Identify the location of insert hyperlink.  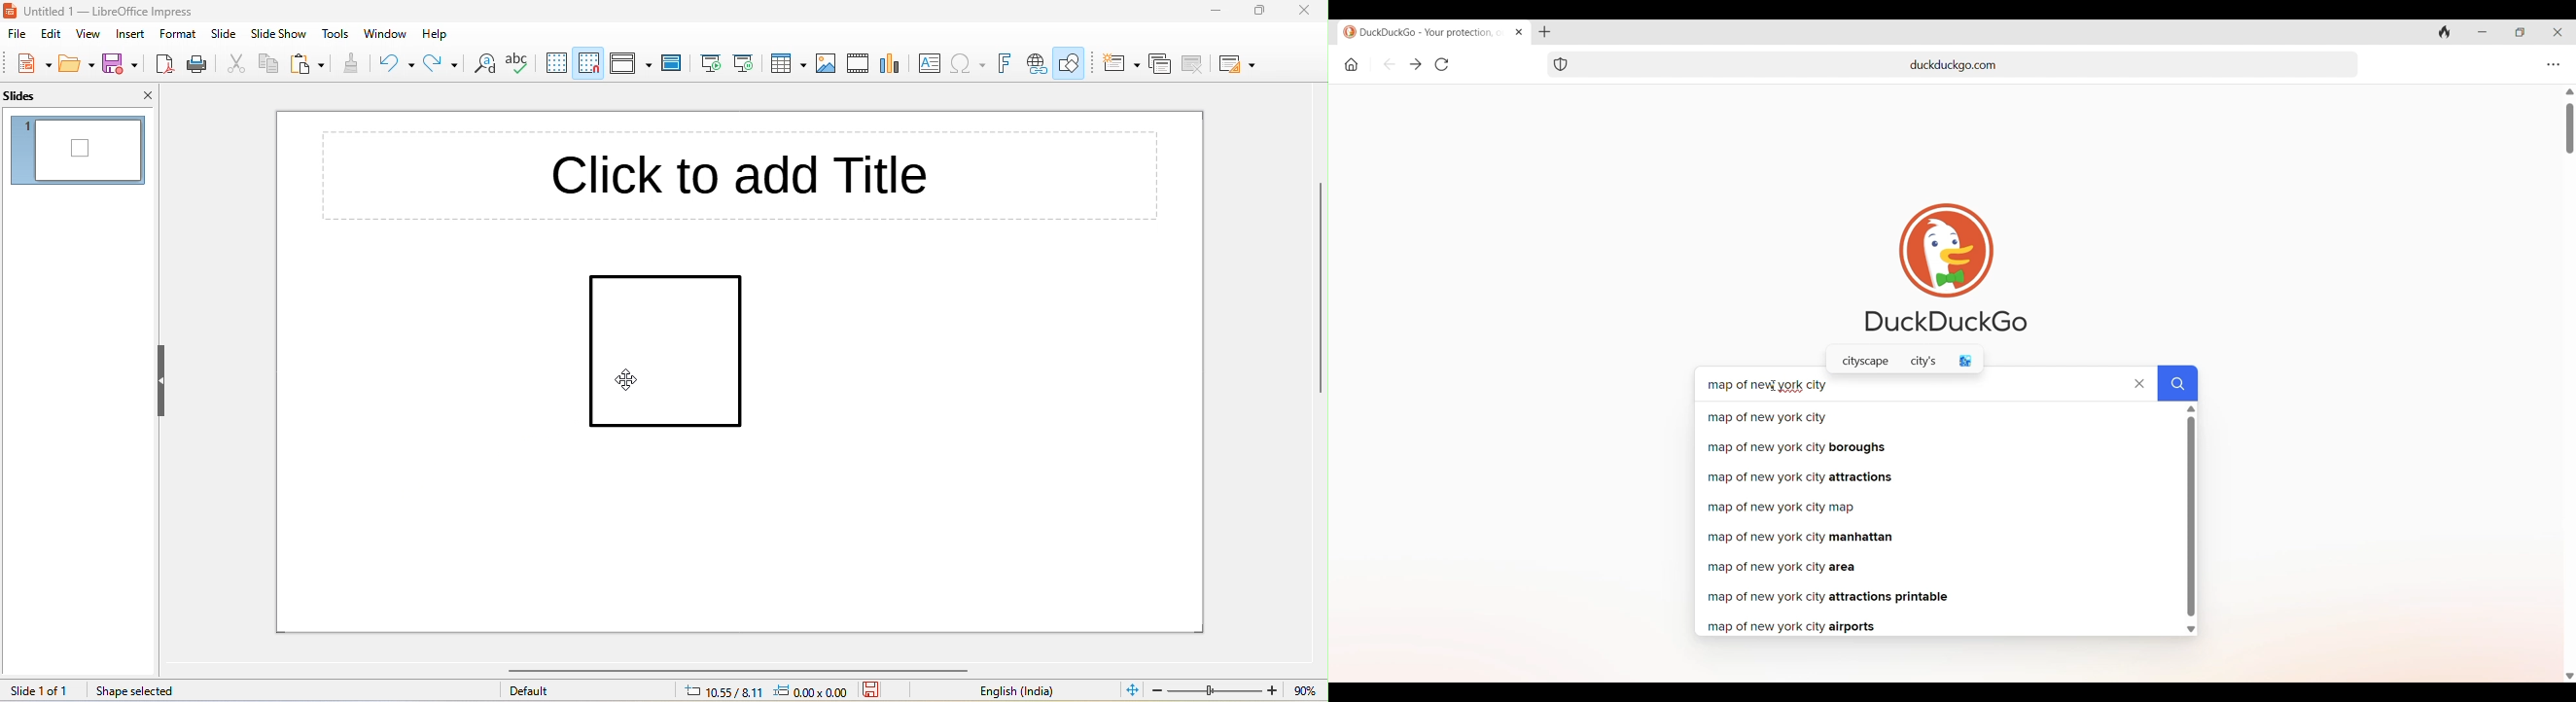
(1035, 64).